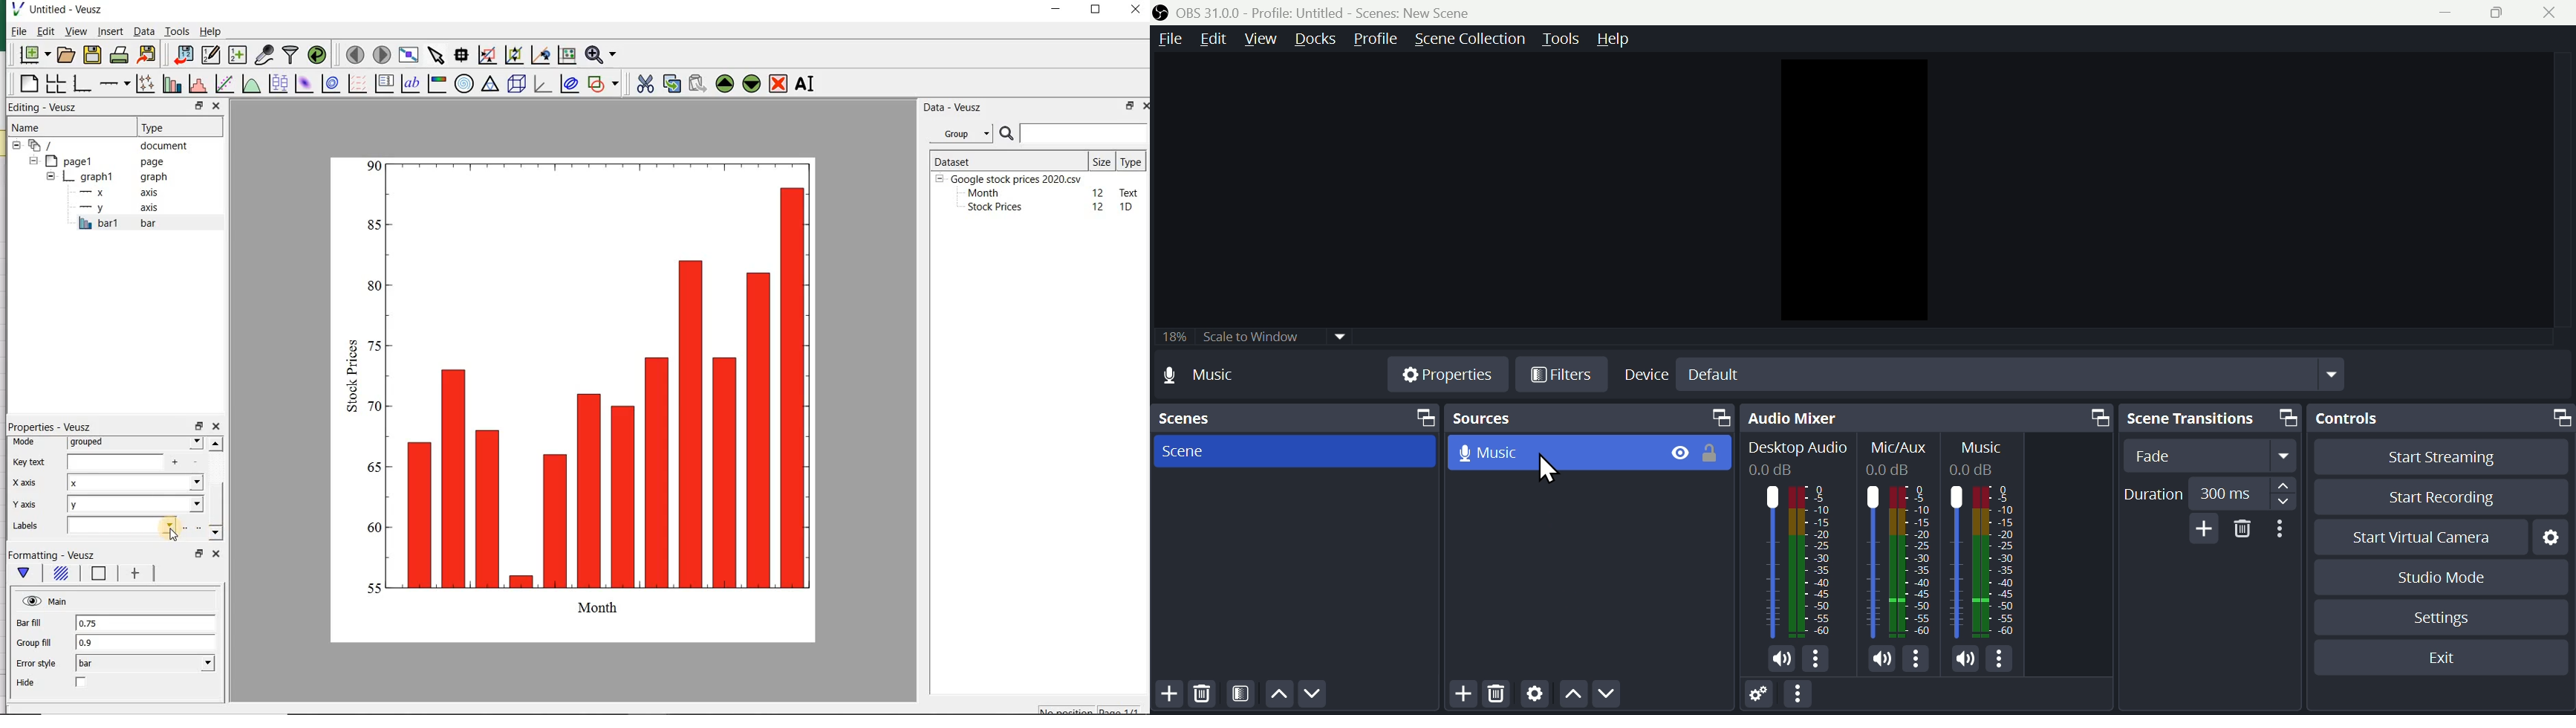 The width and height of the screenshot is (2576, 728). Describe the element at coordinates (1279, 693) in the screenshot. I see `Move up` at that location.